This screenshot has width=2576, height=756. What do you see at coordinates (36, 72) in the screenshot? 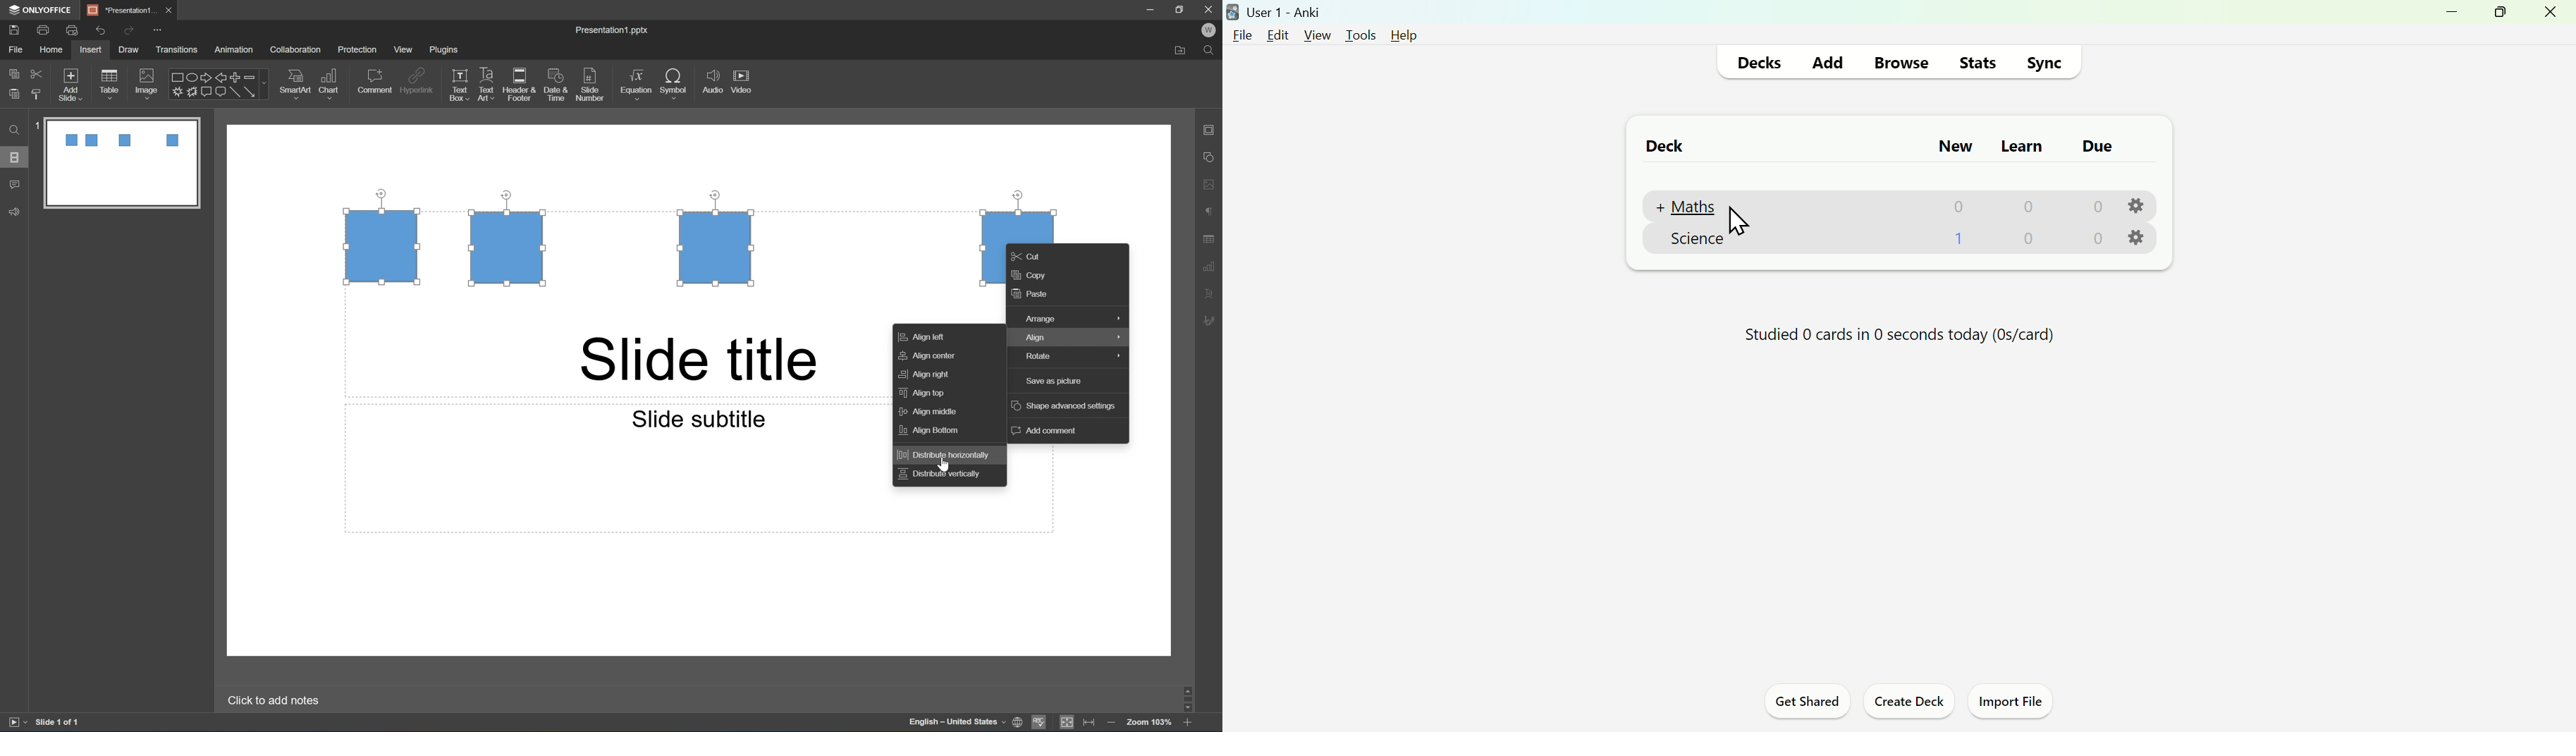
I see `cut` at bounding box center [36, 72].